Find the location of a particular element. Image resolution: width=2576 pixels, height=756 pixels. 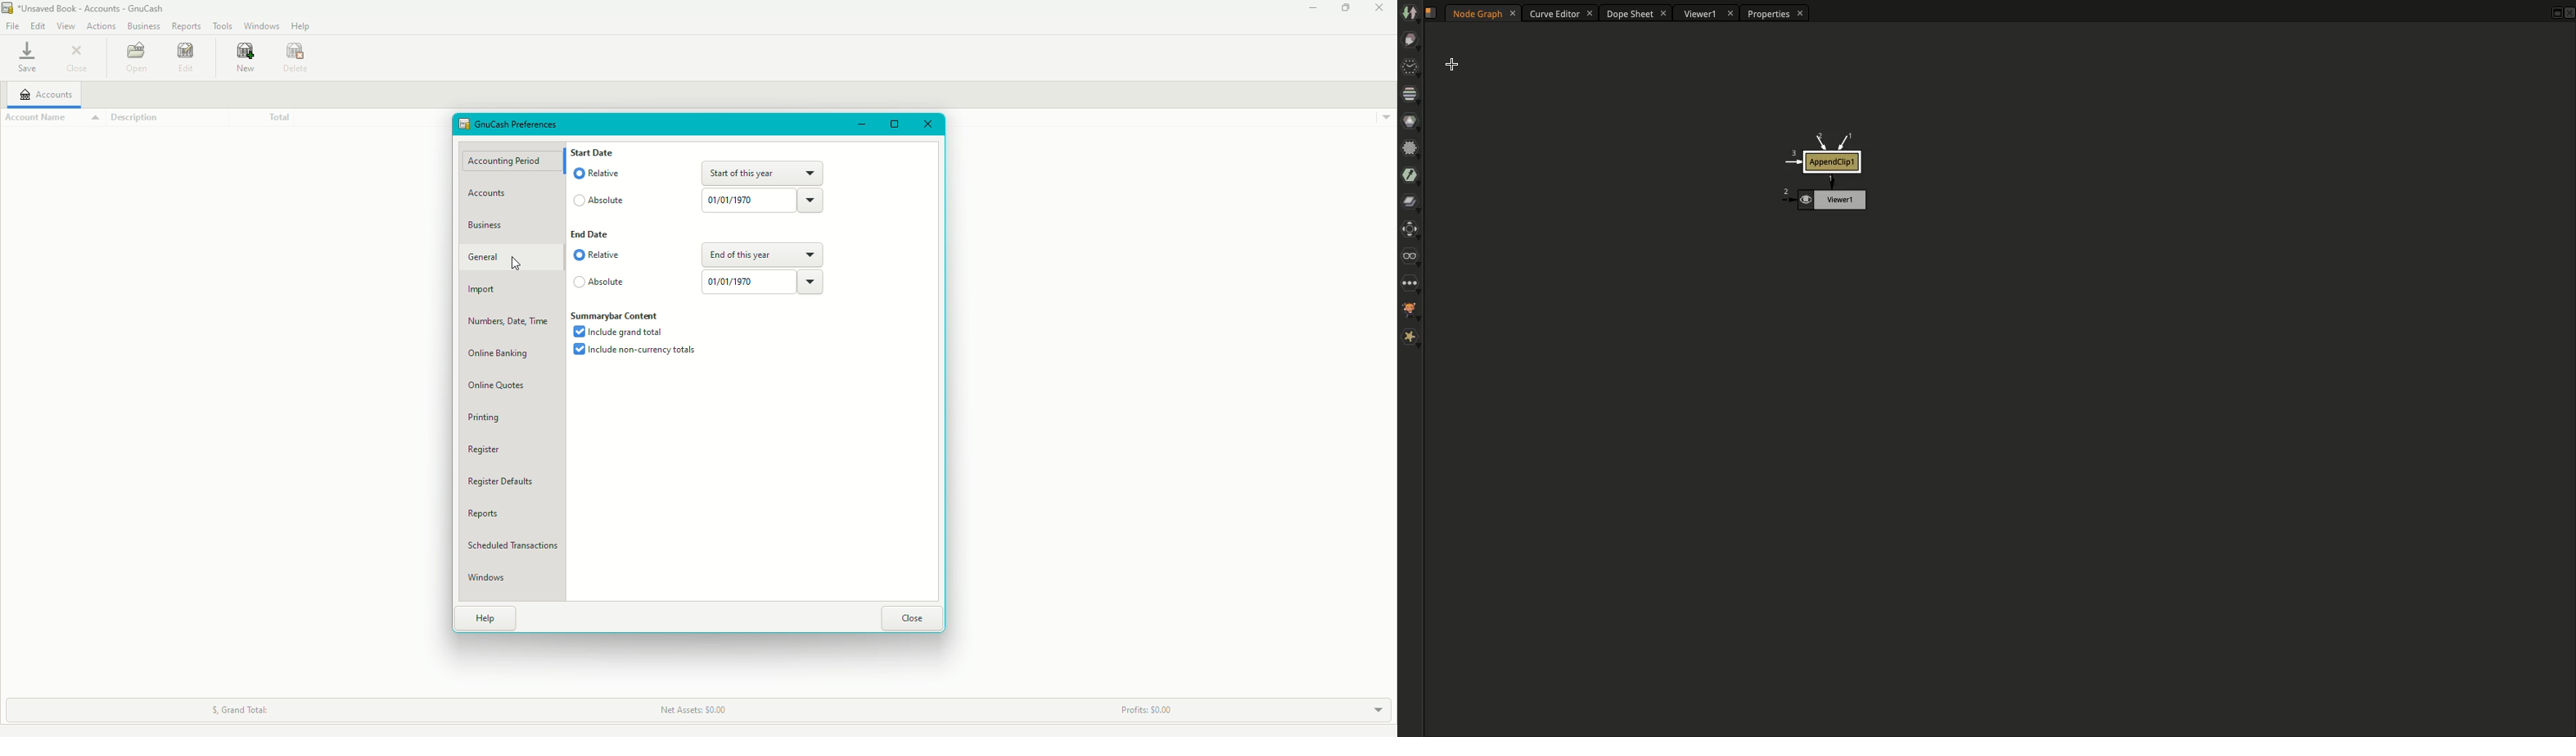

Restore is located at coordinates (1345, 8).